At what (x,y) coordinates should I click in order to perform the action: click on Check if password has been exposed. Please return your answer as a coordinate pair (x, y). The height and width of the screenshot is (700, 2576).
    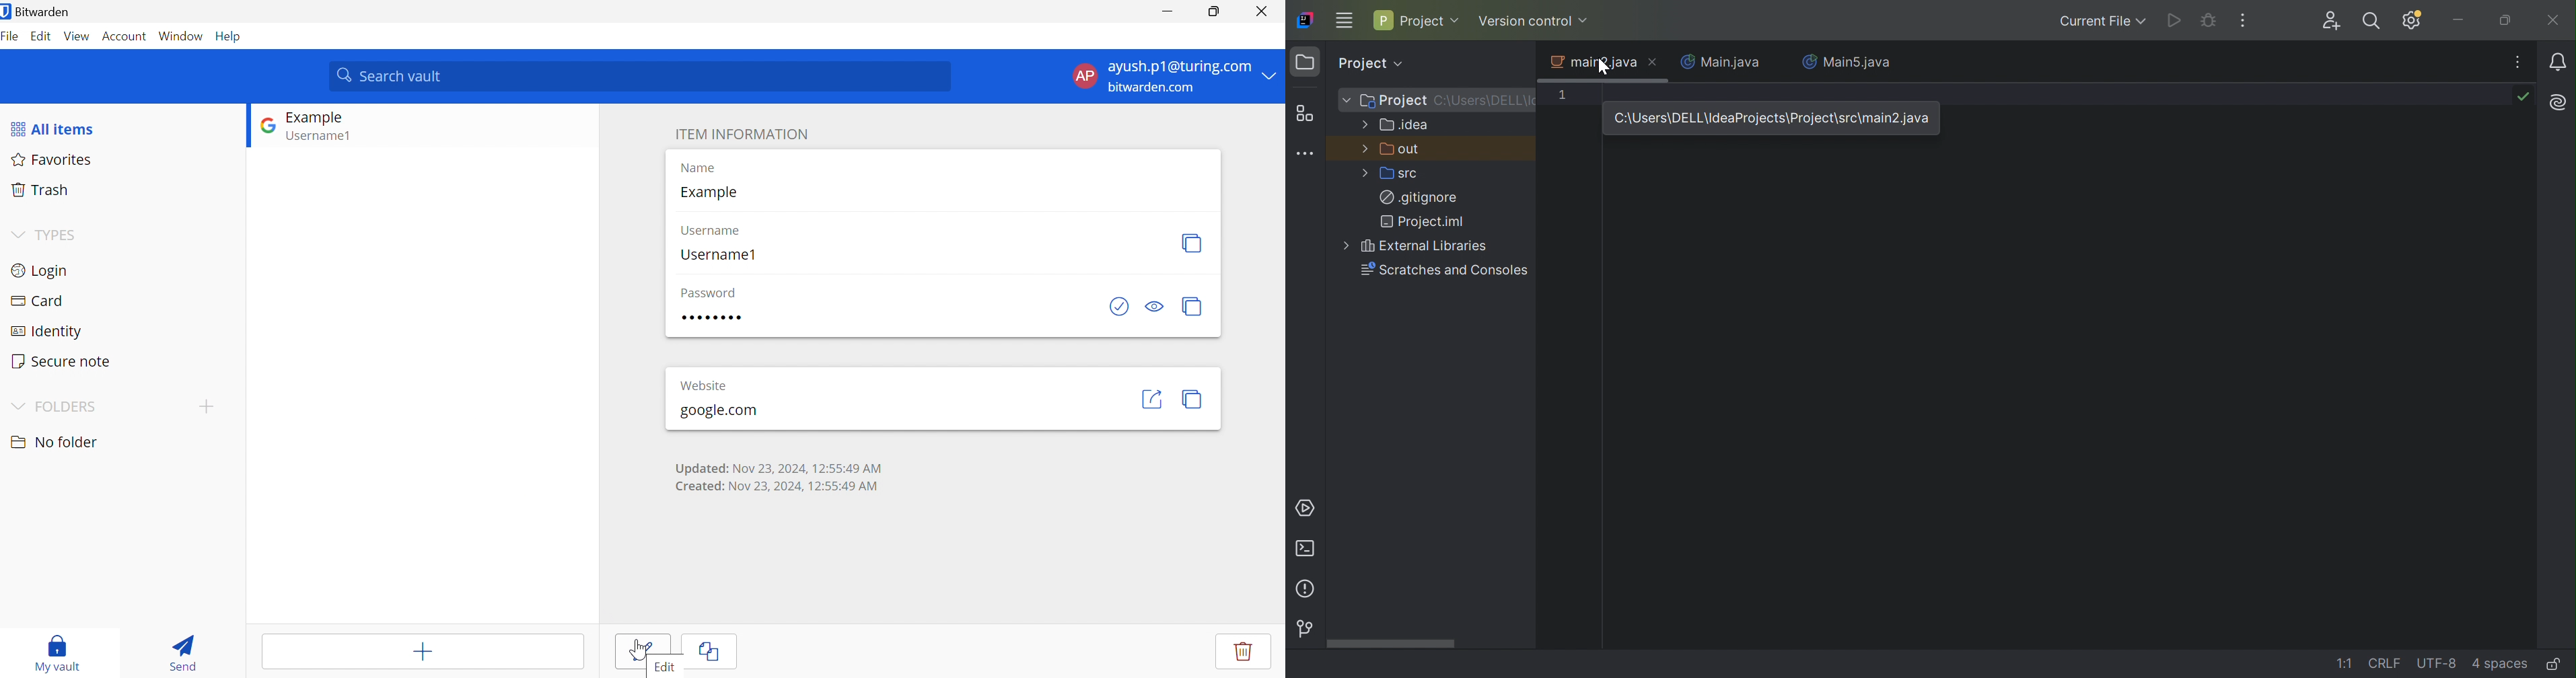
    Looking at the image, I should click on (1118, 305).